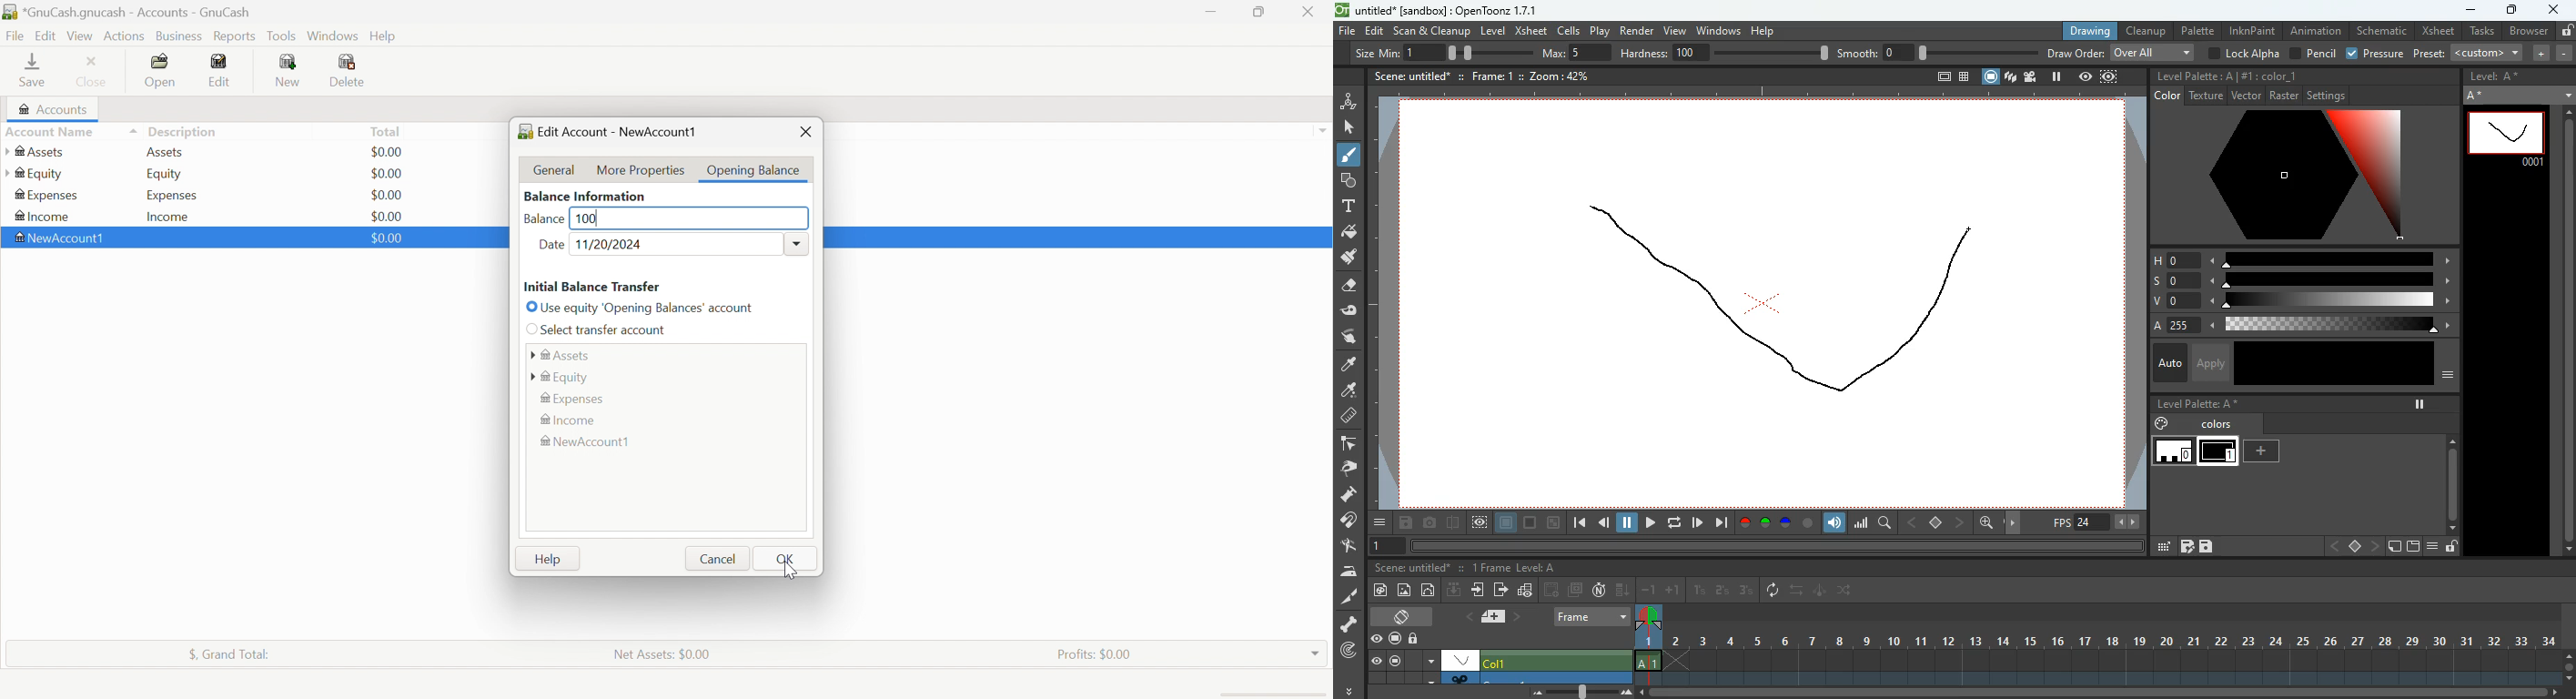 The image size is (2576, 700). What do you see at coordinates (2419, 404) in the screenshot?
I see `pause` at bounding box center [2419, 404].